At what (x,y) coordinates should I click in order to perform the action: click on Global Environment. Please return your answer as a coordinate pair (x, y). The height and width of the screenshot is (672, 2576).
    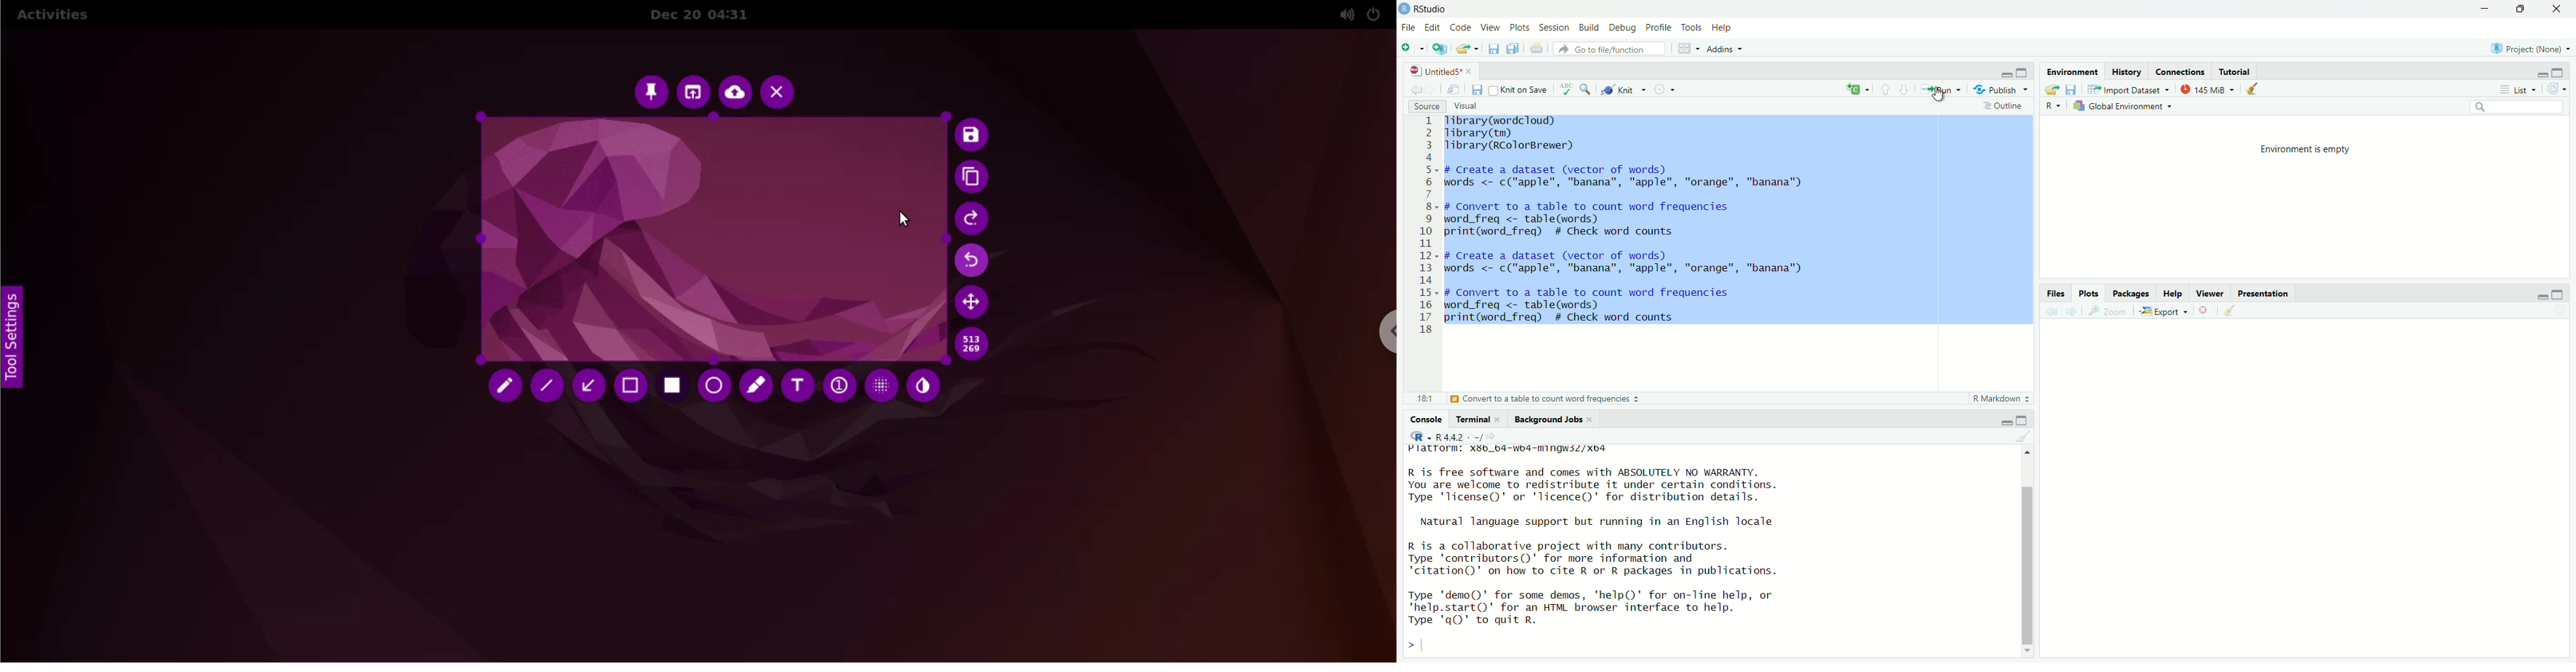
    Looking at the image, I should click on (2122, 108).